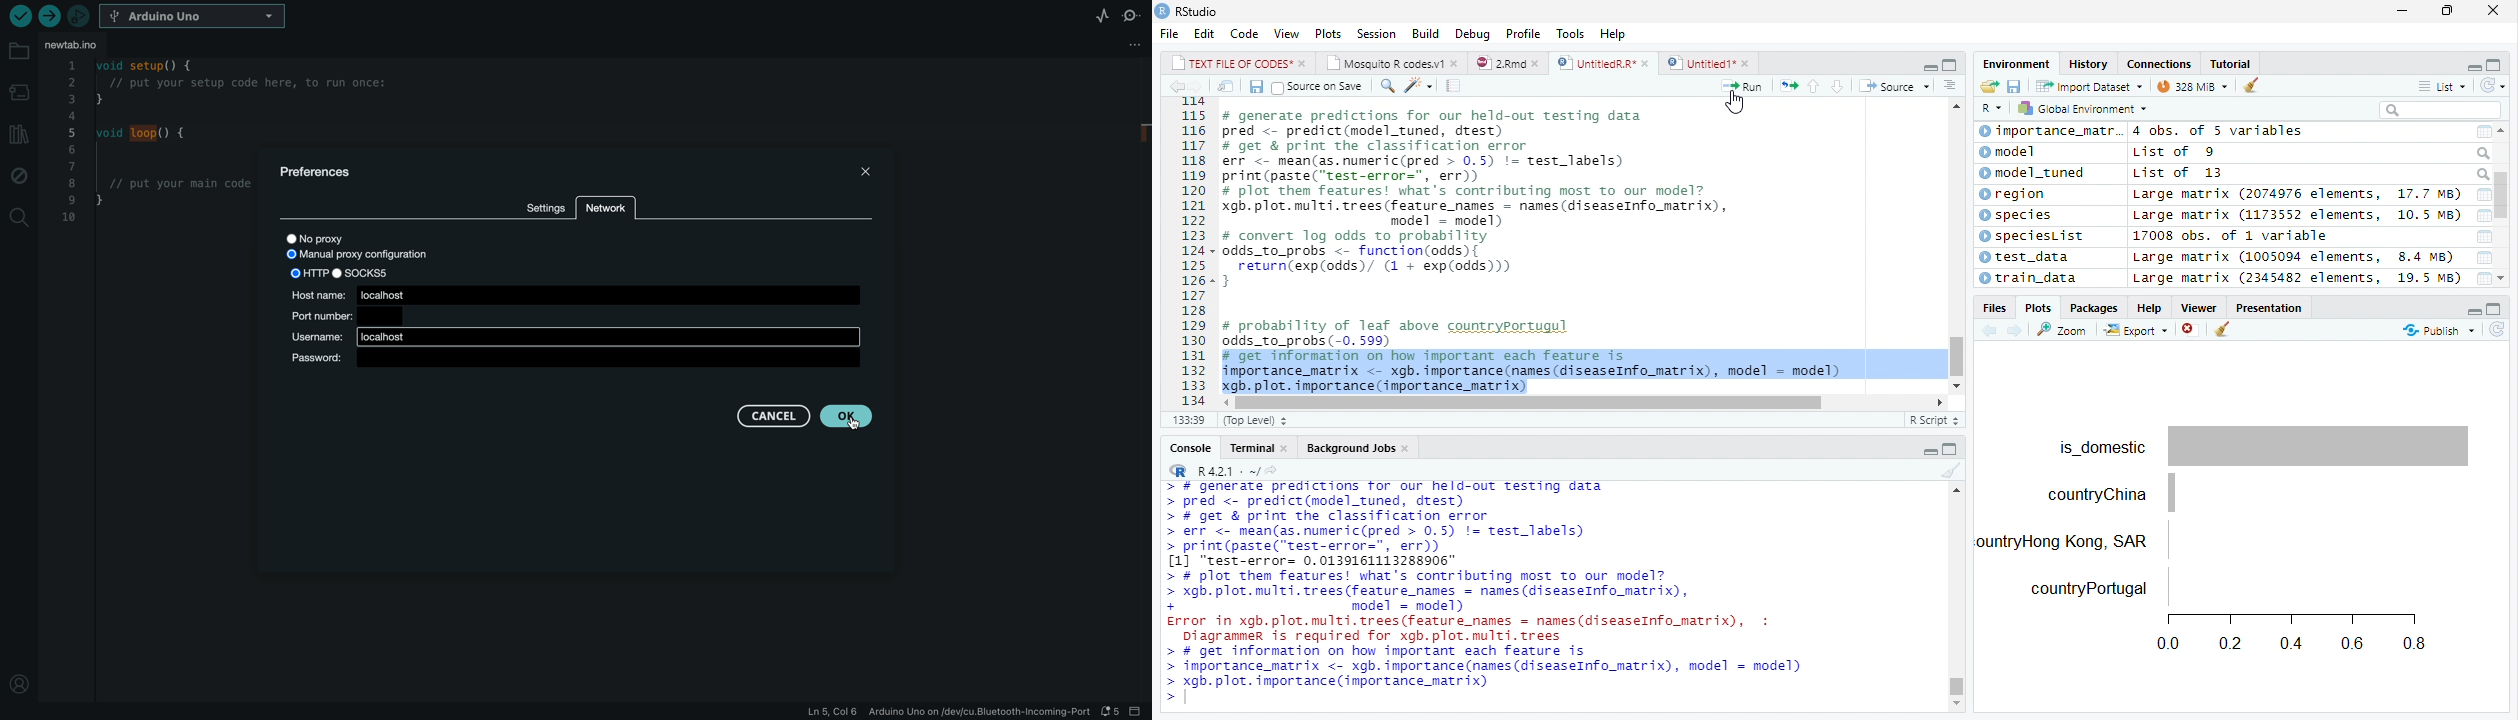  I want to click on R 4.2.1 .~/, so click(1226, 470).